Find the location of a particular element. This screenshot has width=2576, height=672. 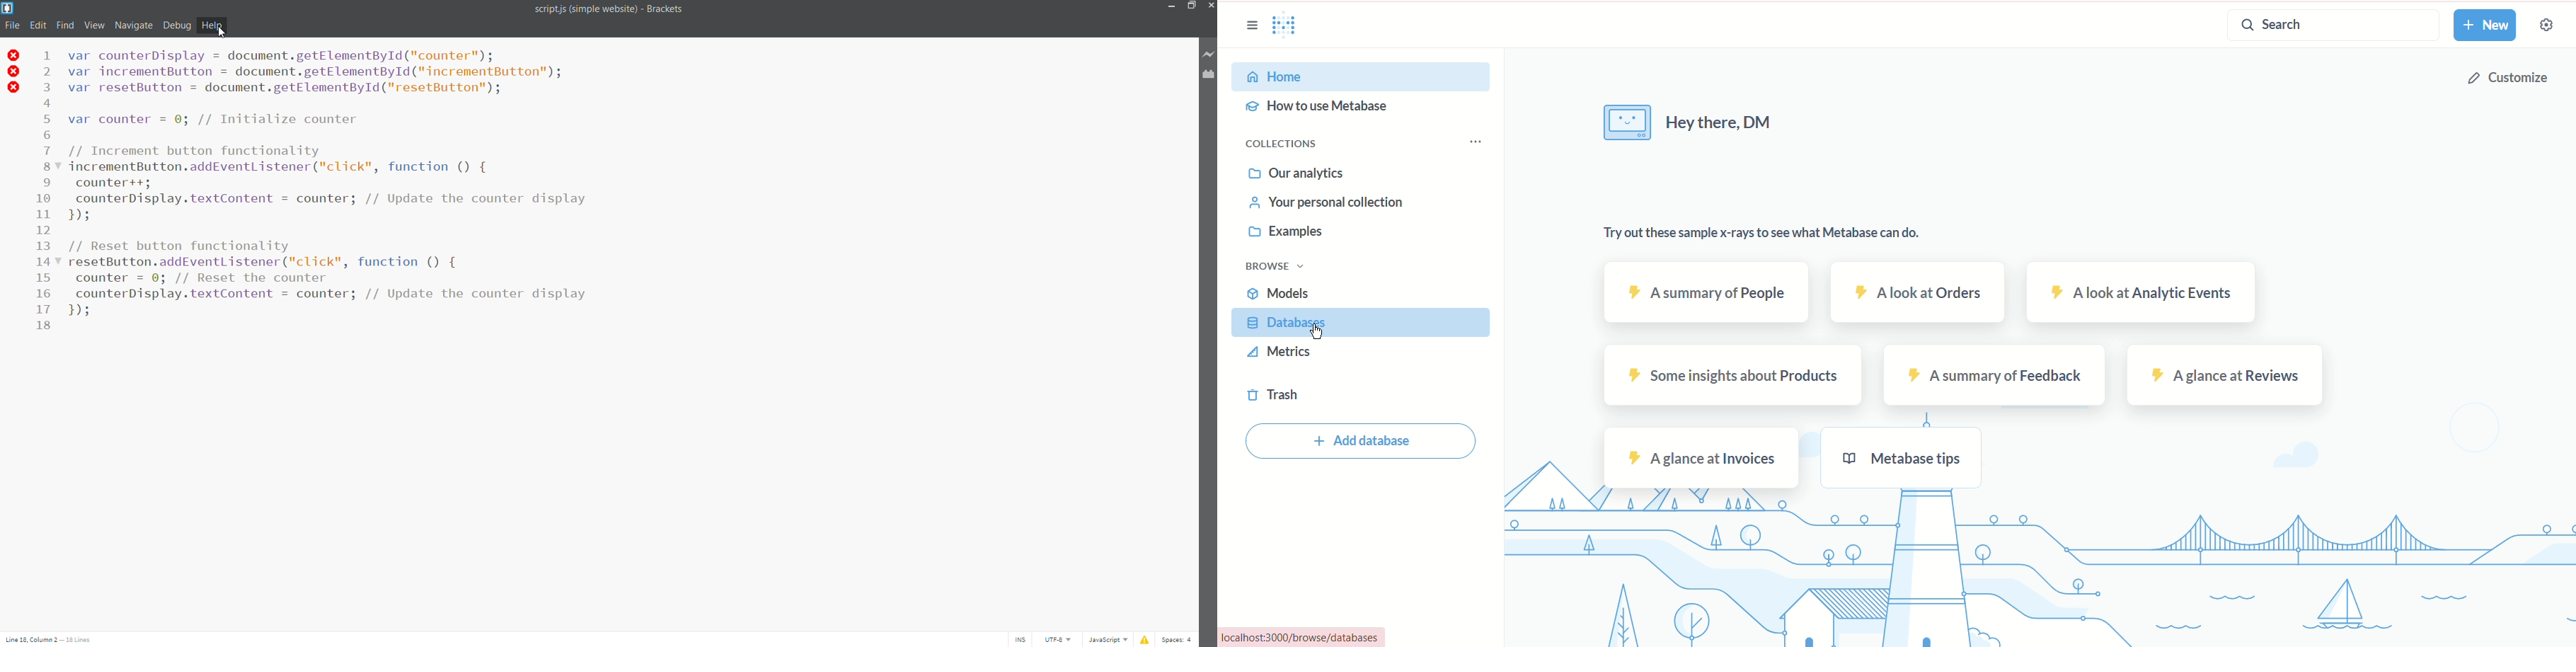

error is located at coordinates (1144, 638).